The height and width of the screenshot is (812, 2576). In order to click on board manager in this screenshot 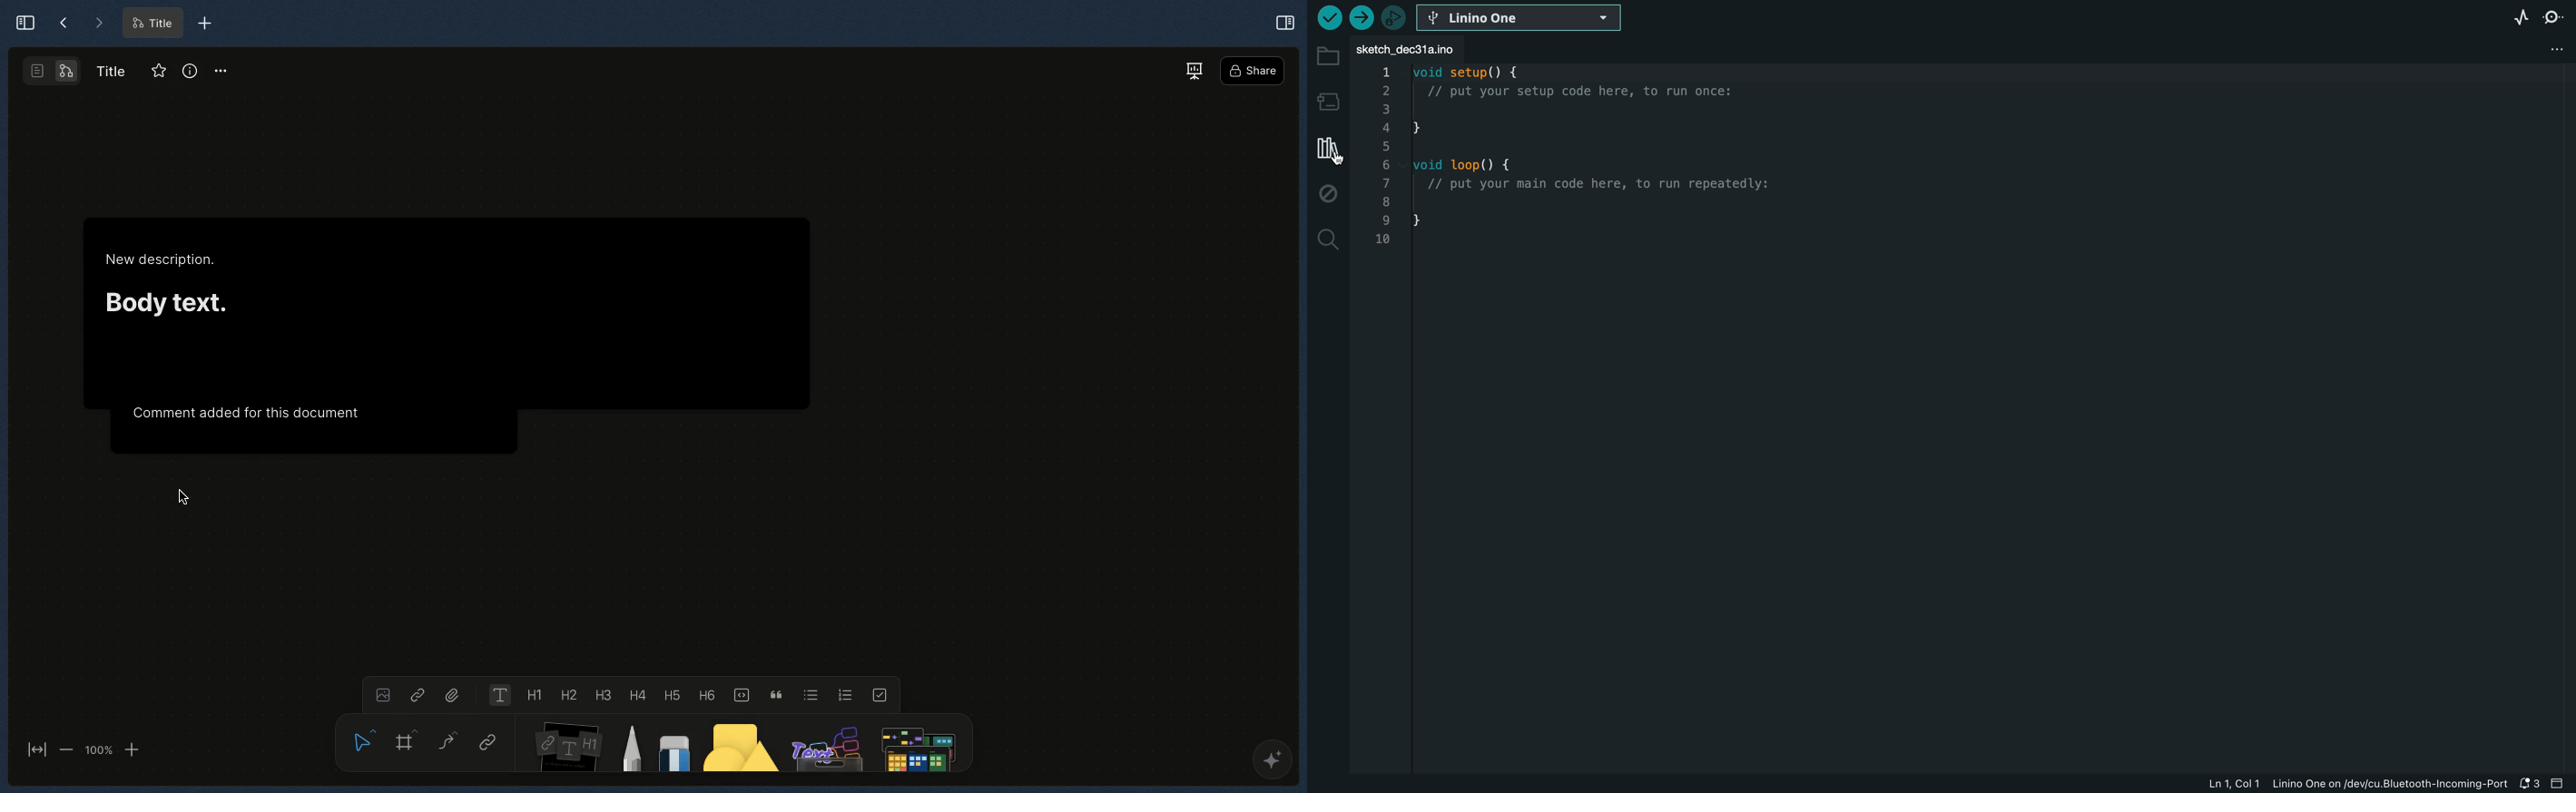, I will do `click(1326, 100)`.